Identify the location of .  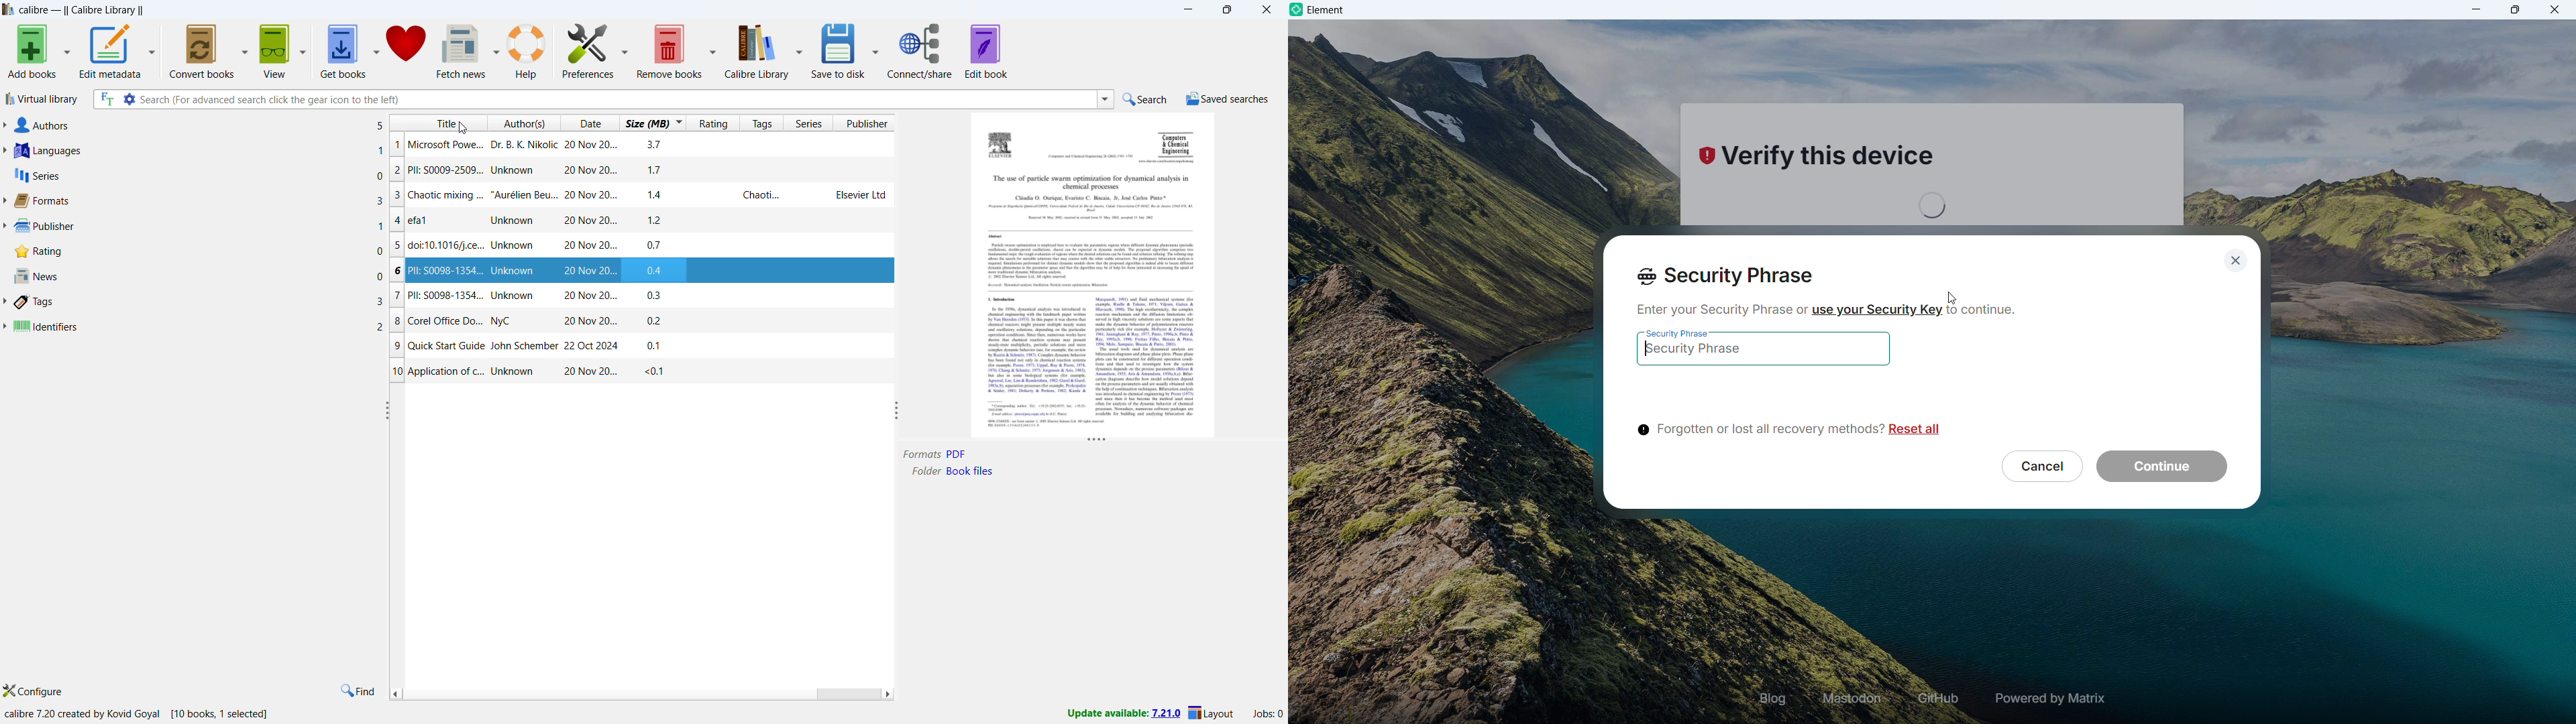
(1012, 299).